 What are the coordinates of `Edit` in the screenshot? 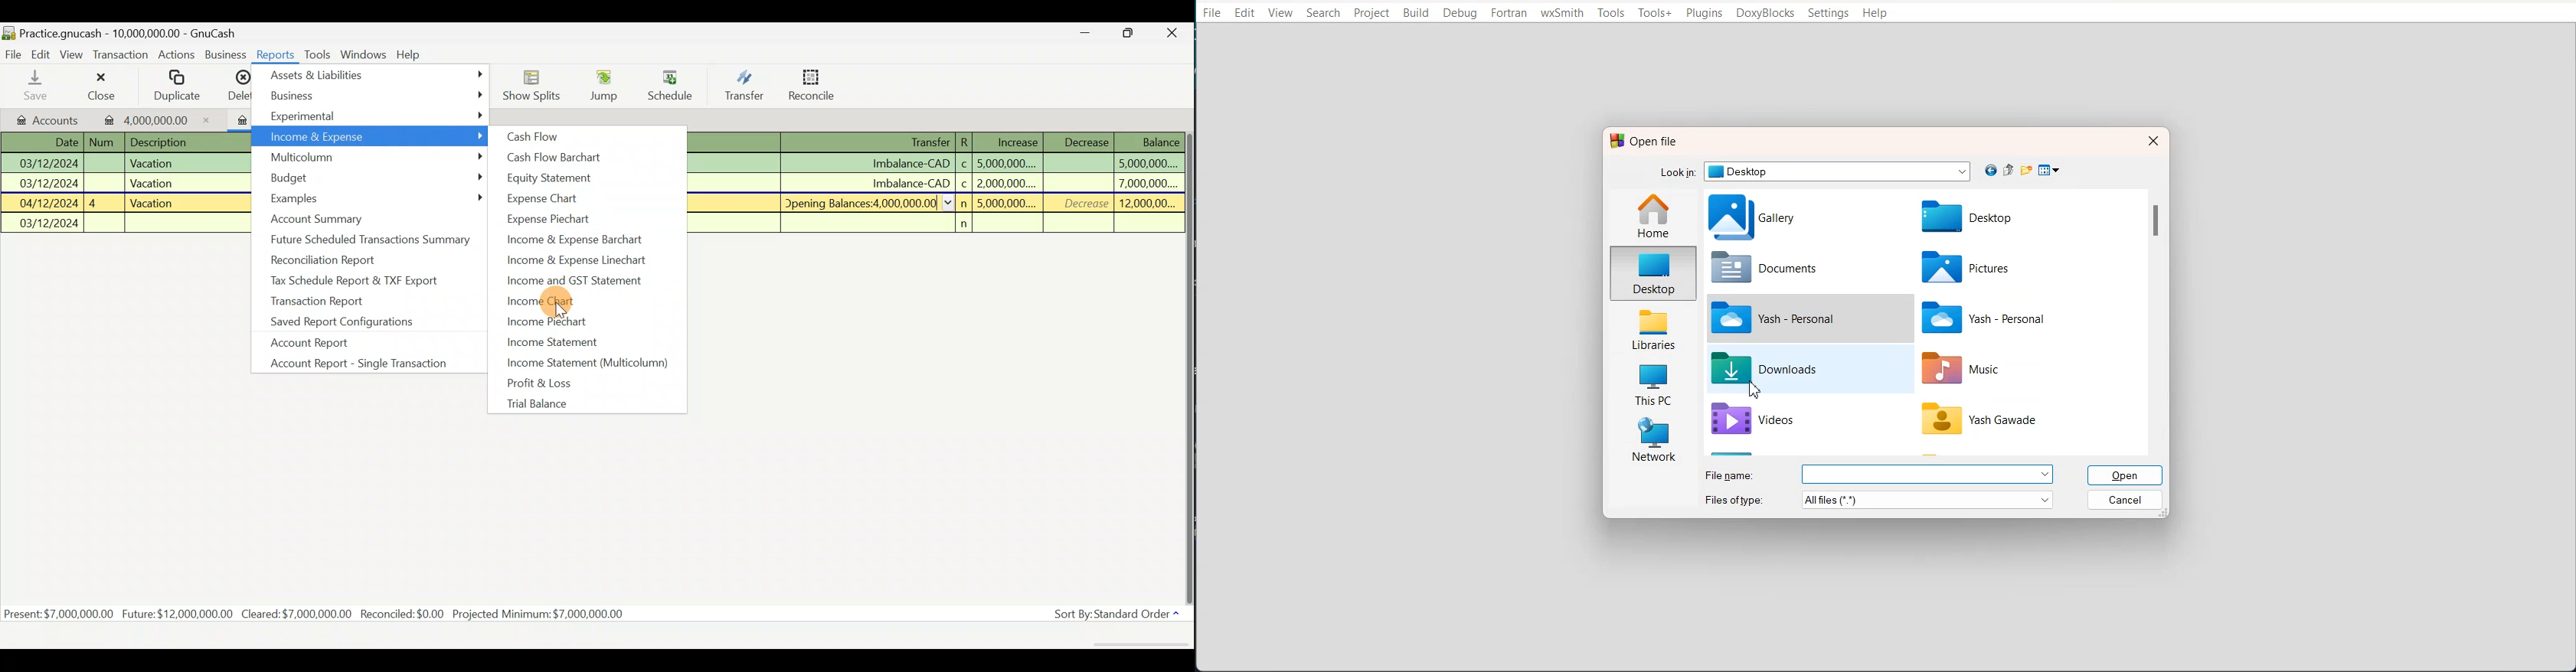 It's located at (42, 55).